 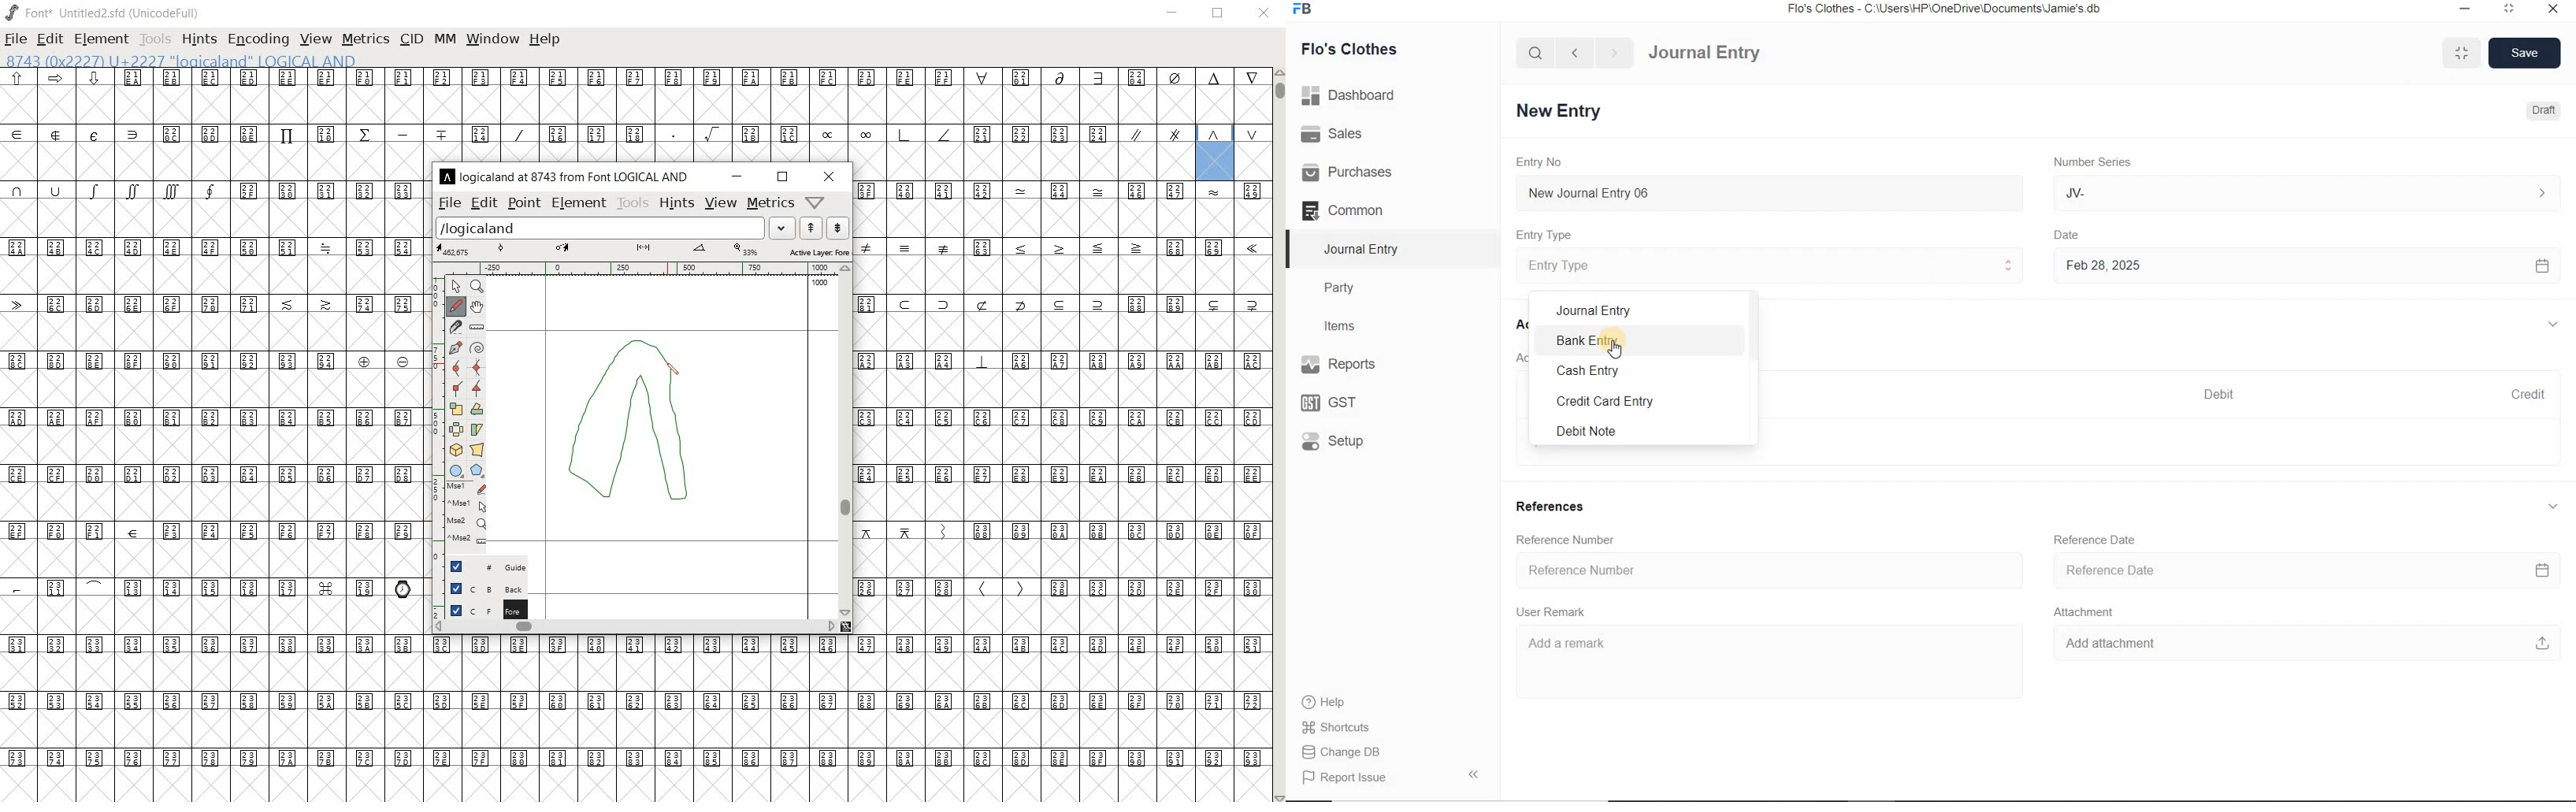 What do you see at coordinates (476, 449) in the screenshot?
I see `perform a perspective transformation on the selection` at bounding box center [476, 449].